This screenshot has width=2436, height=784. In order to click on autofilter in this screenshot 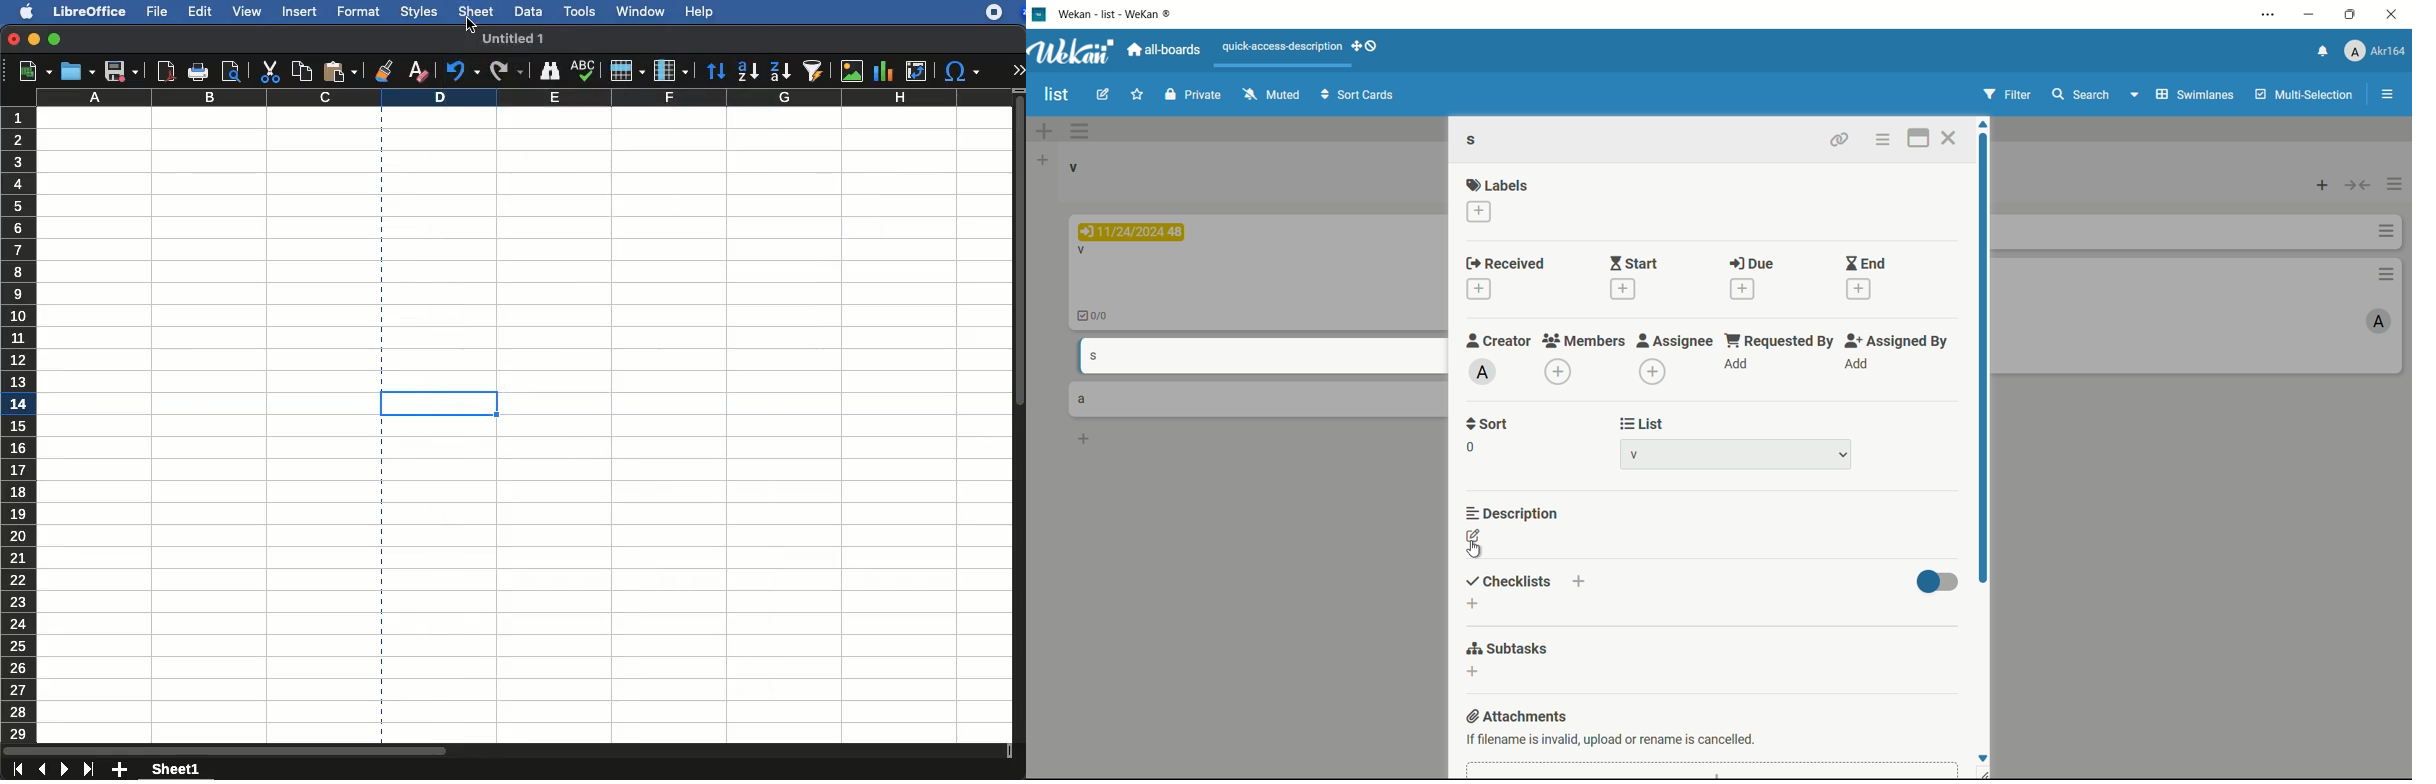, I will do `click(814, 71)`.